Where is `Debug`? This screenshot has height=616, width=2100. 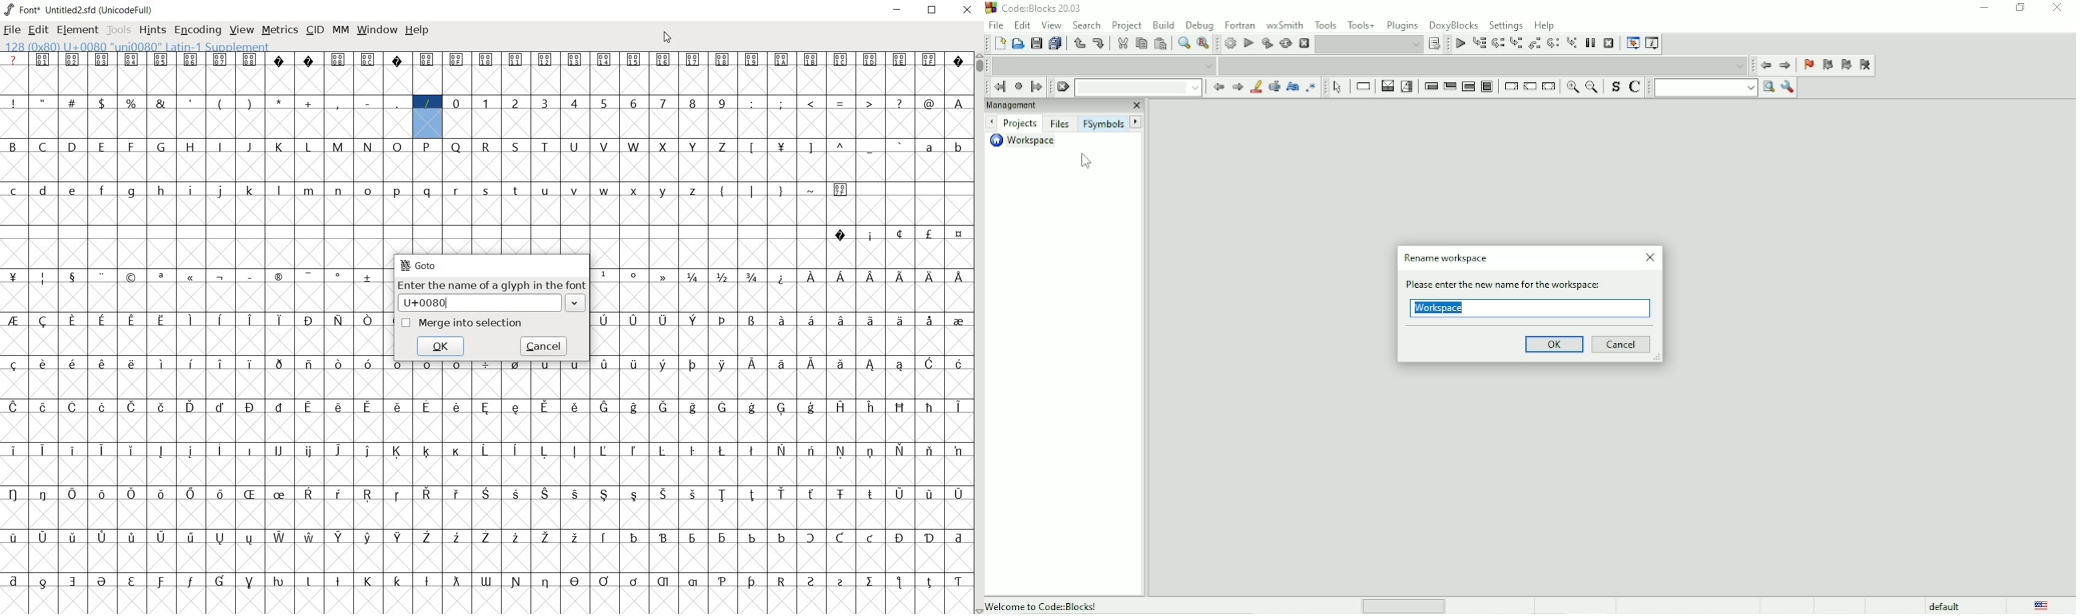 Debug is located at coordinates (1200, 24).